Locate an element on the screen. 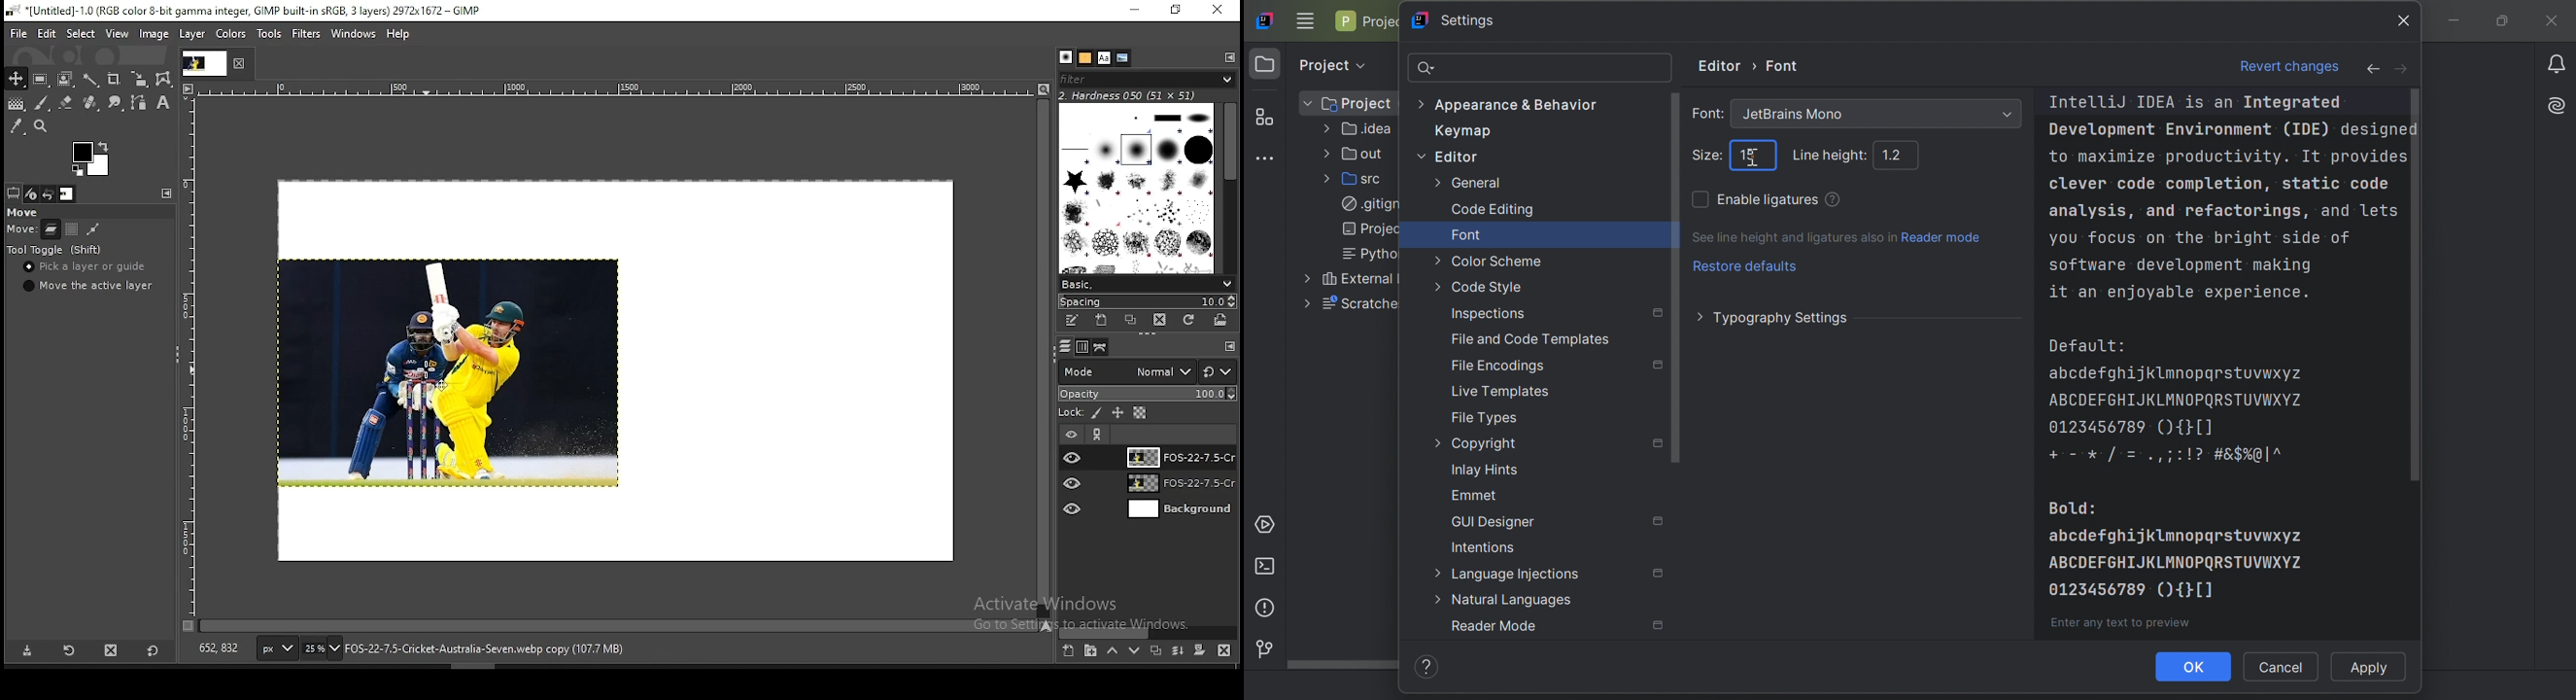 Image resolution: width=2576 pixels, height=700 pixels. color picker tool is located at coordinates (17, 125).